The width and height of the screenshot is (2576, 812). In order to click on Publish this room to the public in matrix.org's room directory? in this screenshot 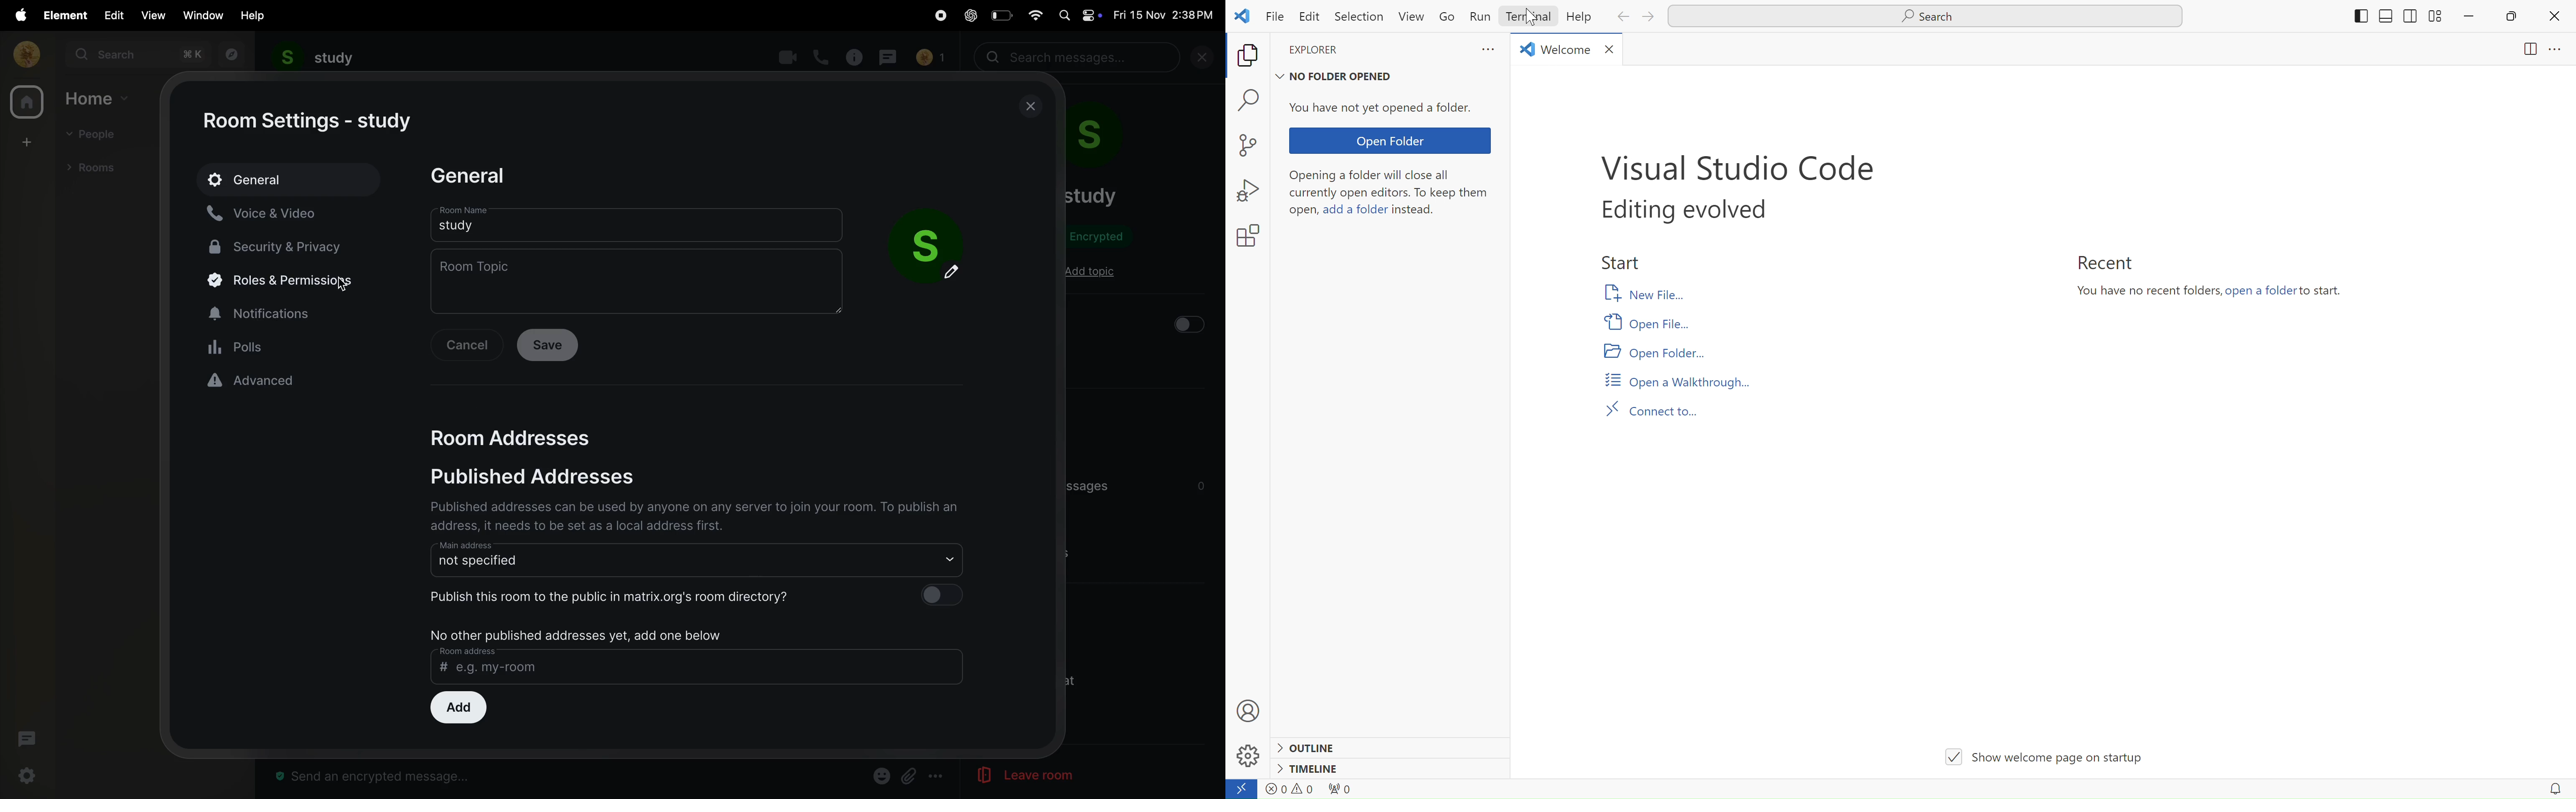, I will do `click(698, 596)`.